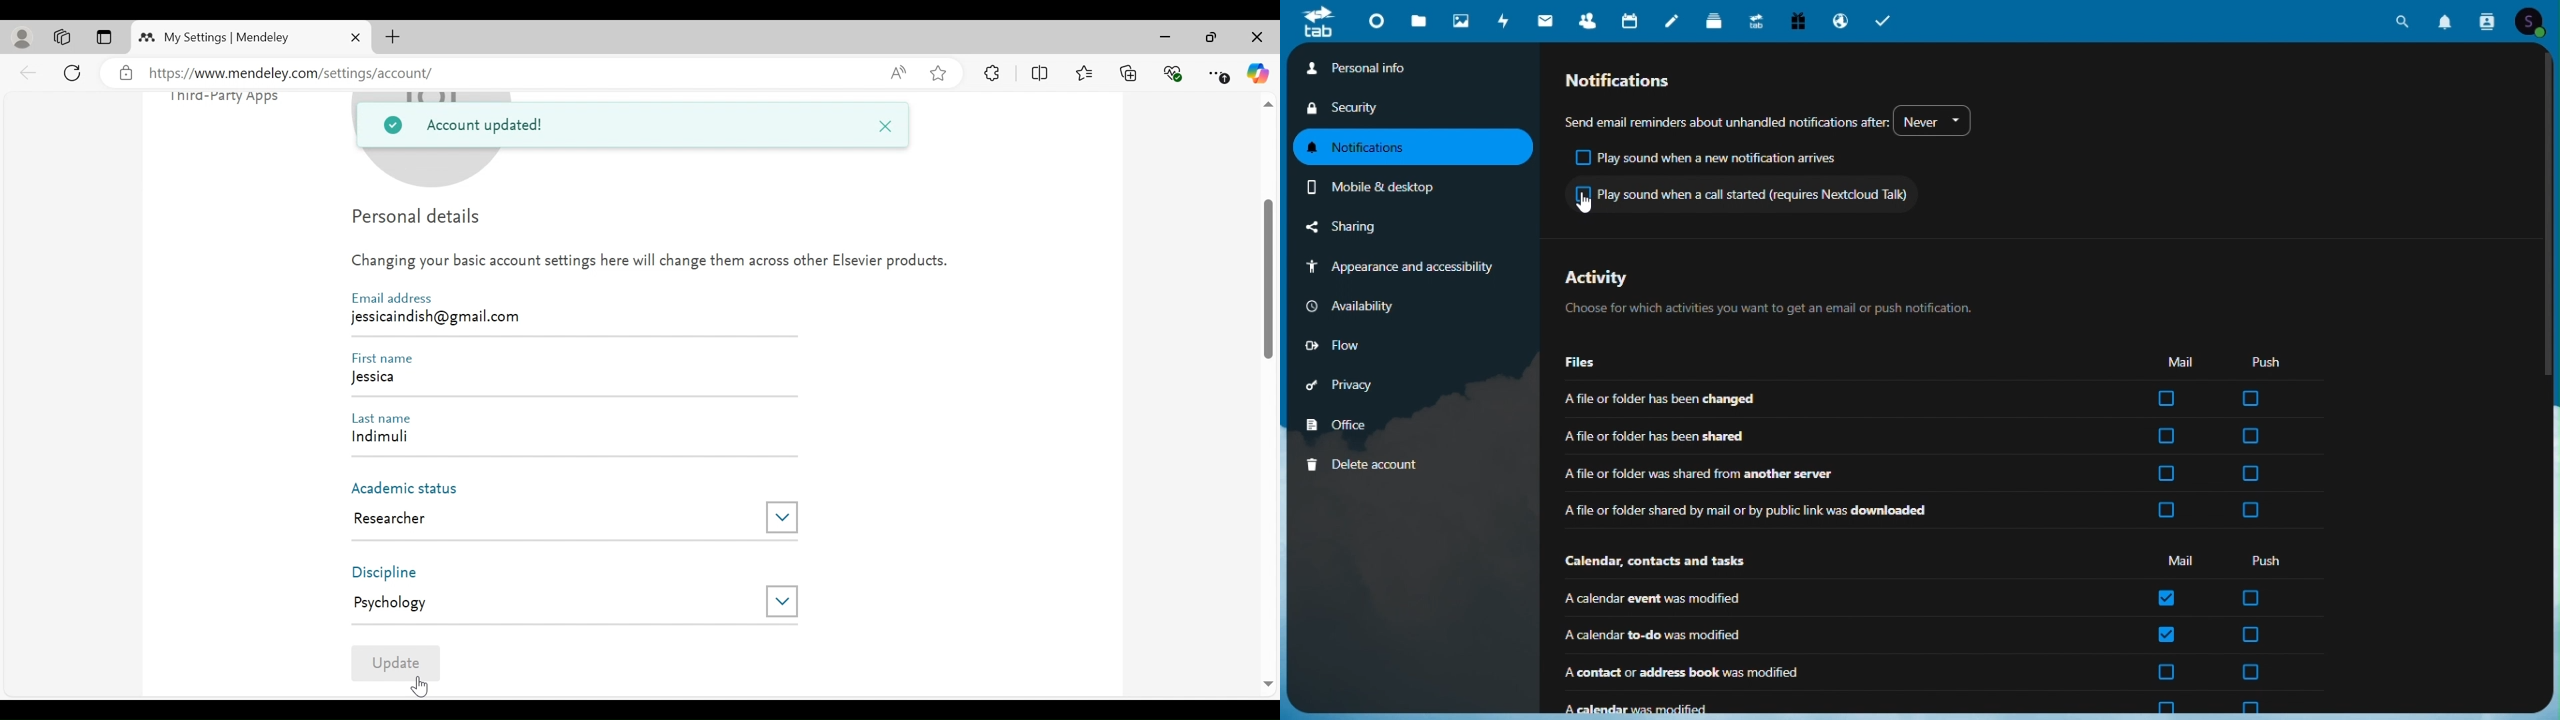 Image resolution: width=2576 pixels, height=728 pixels. I want to click on Research, so click(549, 519).